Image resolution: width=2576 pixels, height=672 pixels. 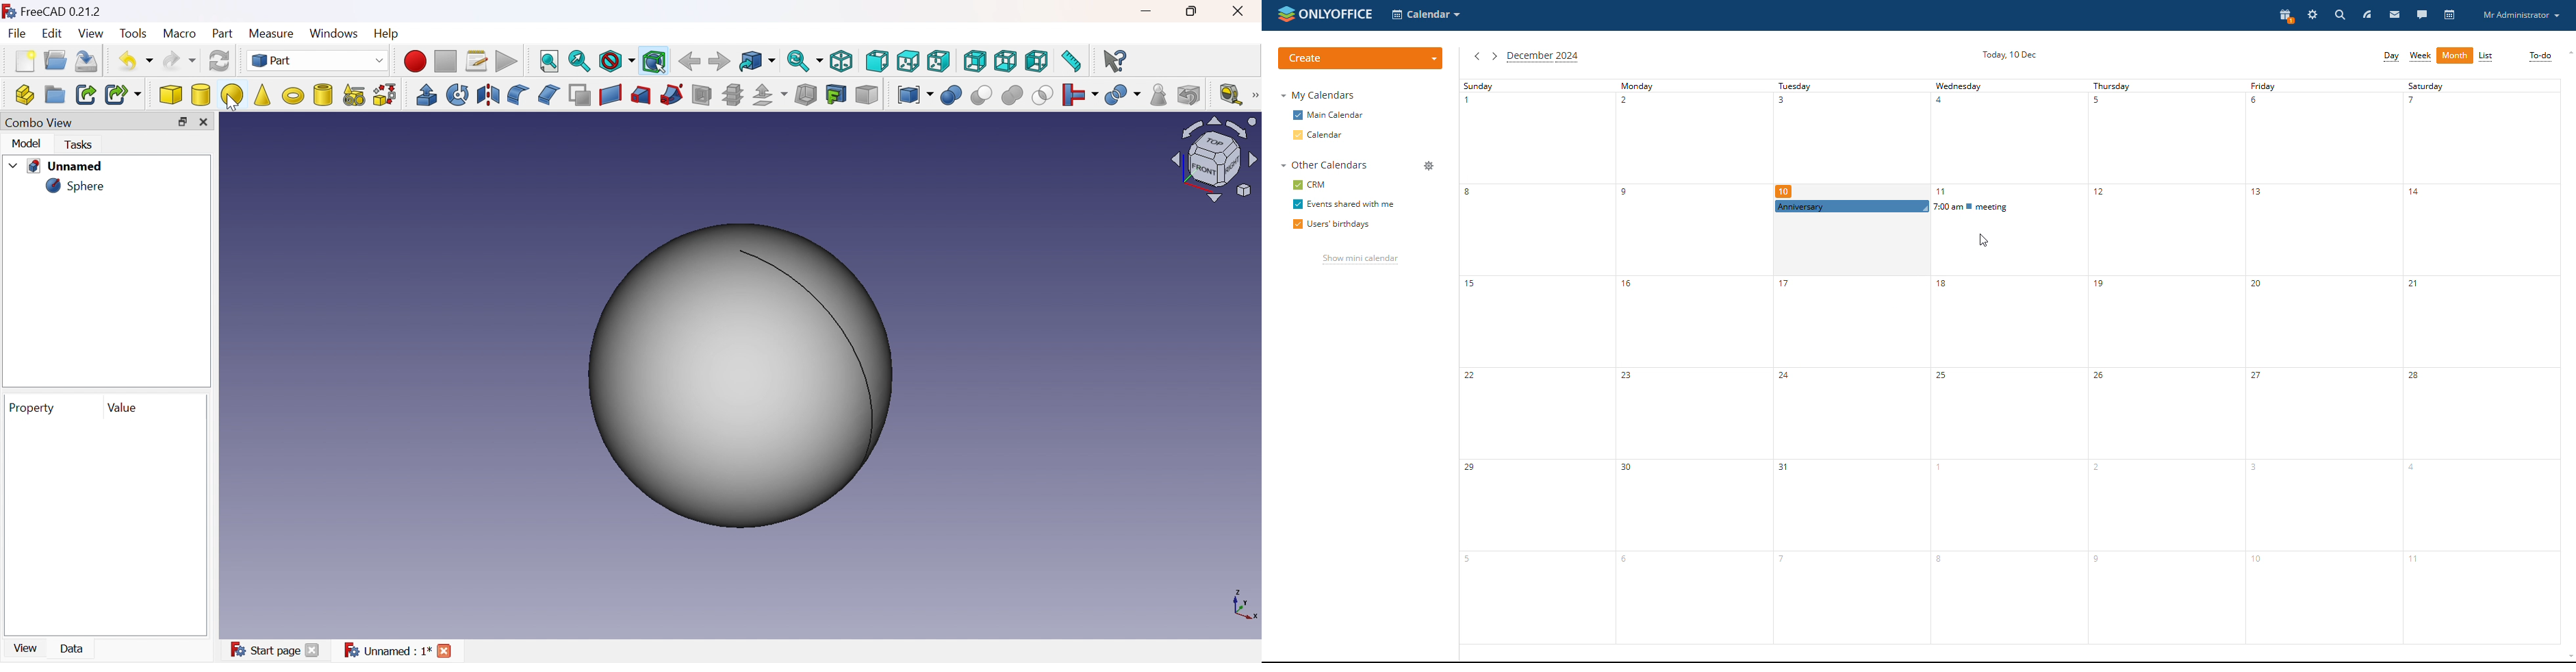 I want to click on Create group, so click(x=55, y=95).